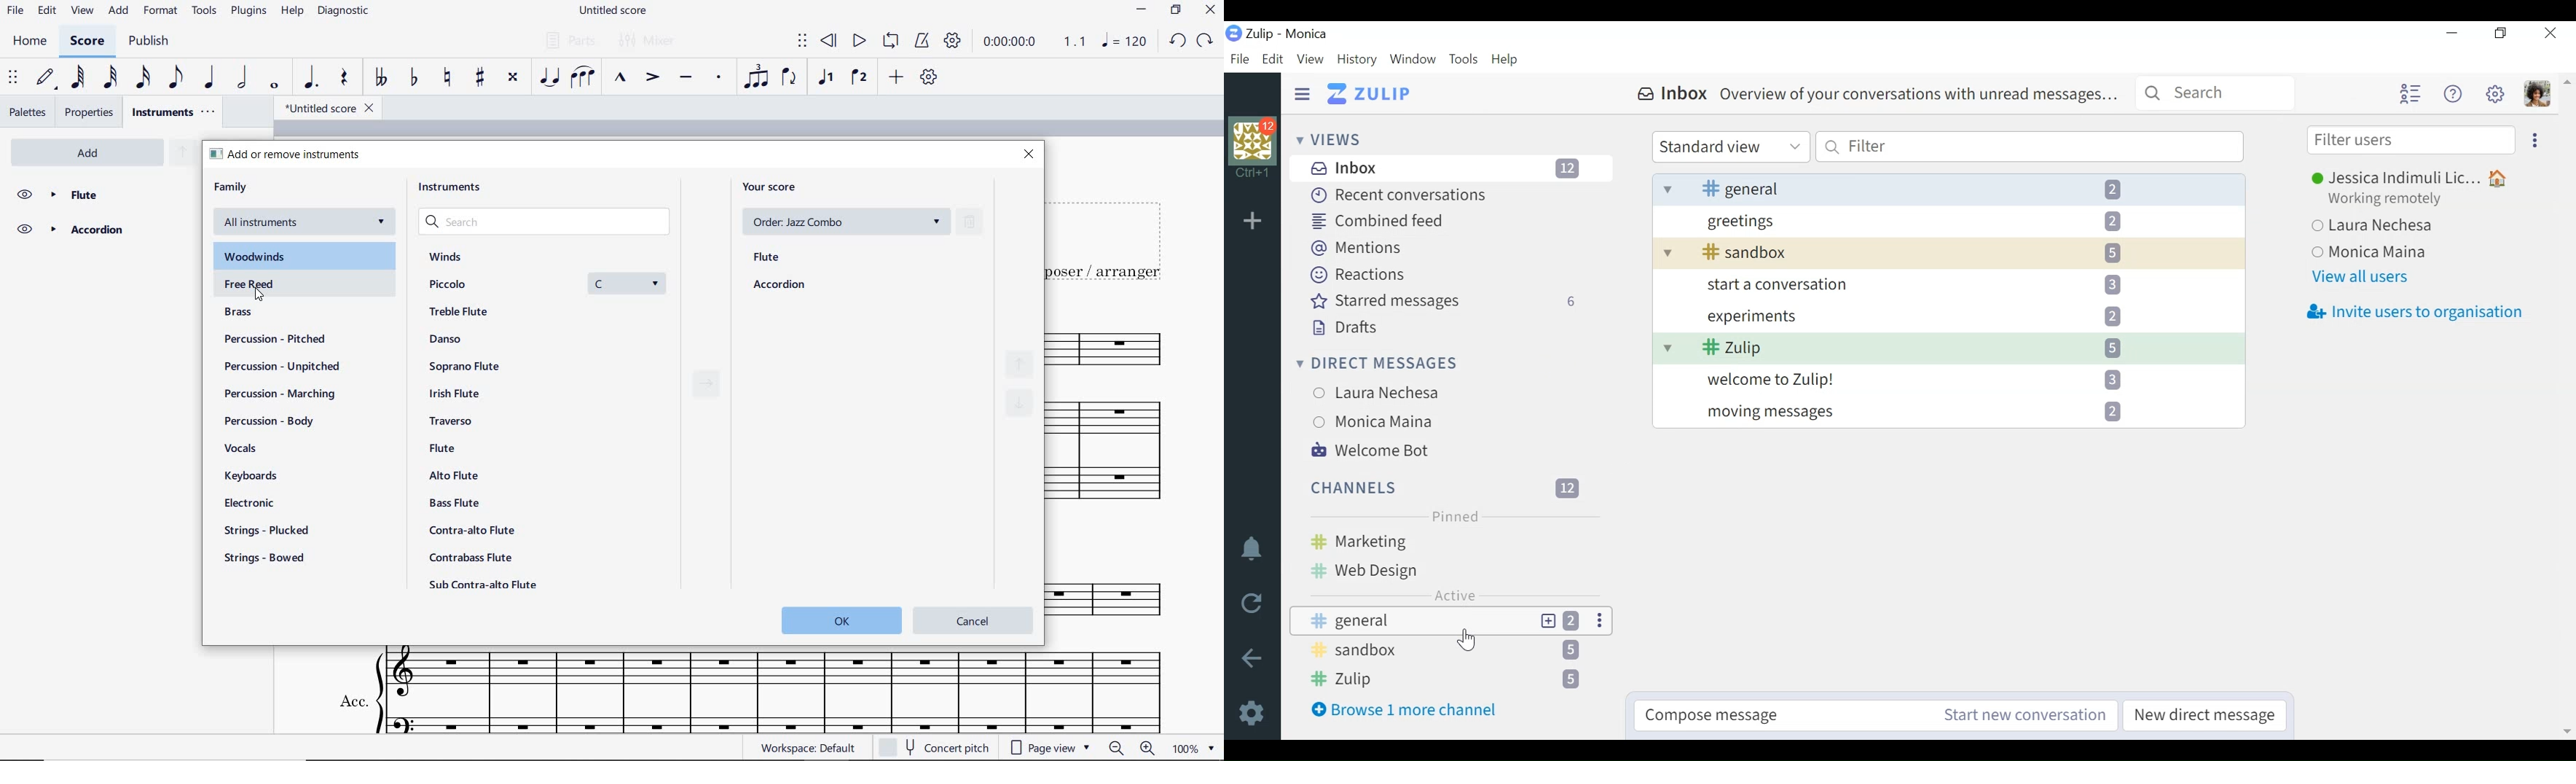 This screenshot has width=2576, height=784. Describe the element at coordinates (275, 338) in the screenshot. I see `percussion - pitched` at that location.